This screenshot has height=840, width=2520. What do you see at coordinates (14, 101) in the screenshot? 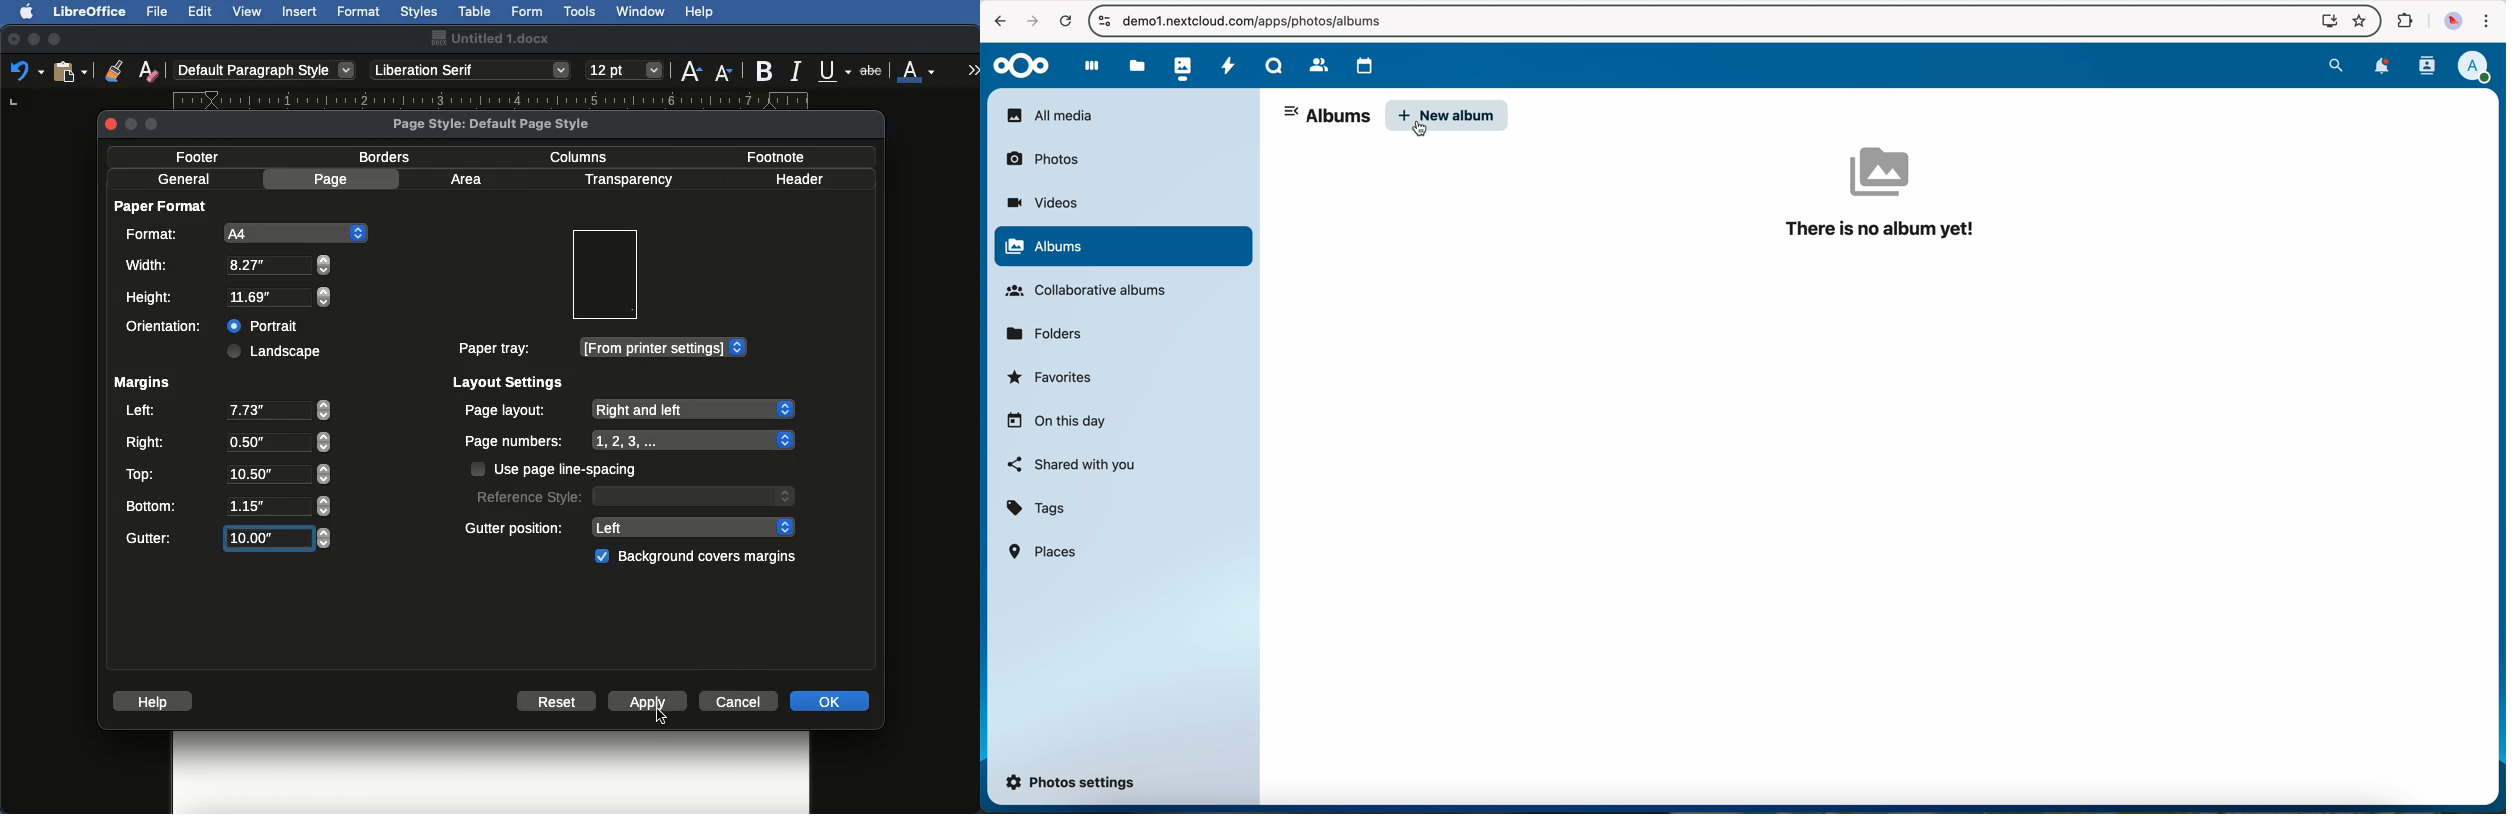
I see `left tab` at bounding box center [14, 101].